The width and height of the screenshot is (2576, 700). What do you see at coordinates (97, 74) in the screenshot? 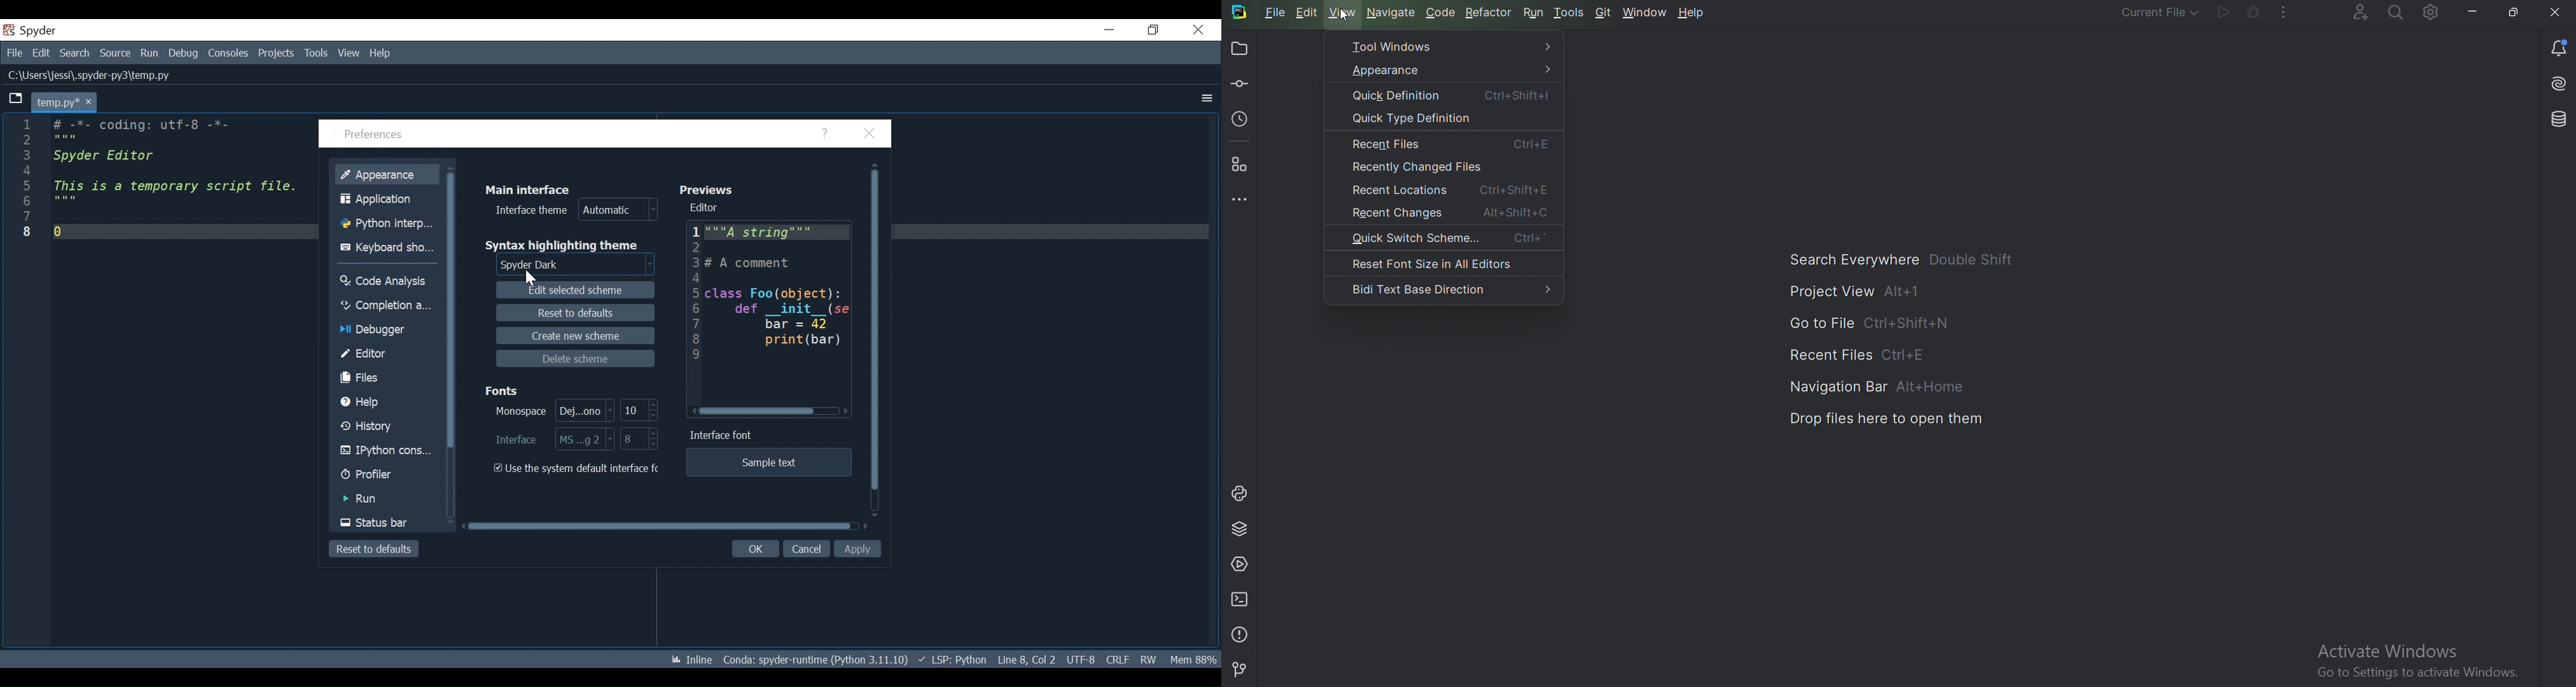
I see `File Path` at bounding box center [97, 74].